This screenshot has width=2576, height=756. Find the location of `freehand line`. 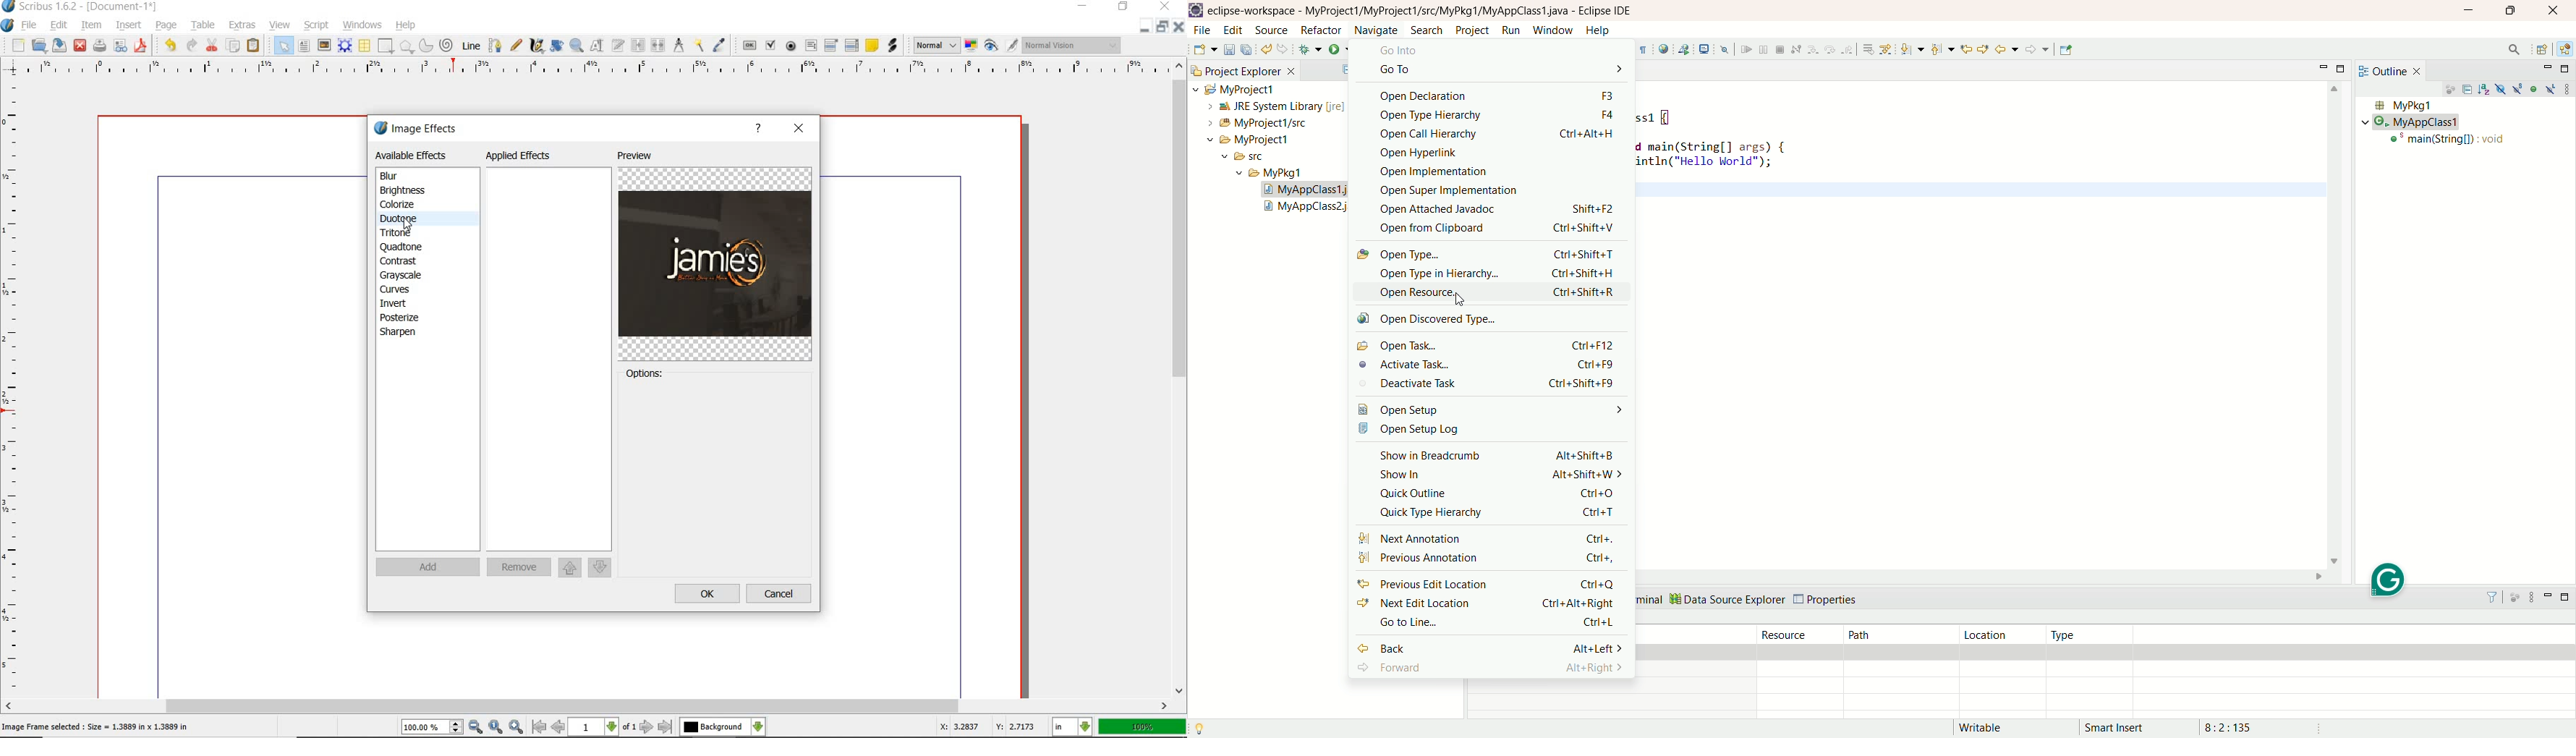

freehand line is located at coordinates (515, 47).